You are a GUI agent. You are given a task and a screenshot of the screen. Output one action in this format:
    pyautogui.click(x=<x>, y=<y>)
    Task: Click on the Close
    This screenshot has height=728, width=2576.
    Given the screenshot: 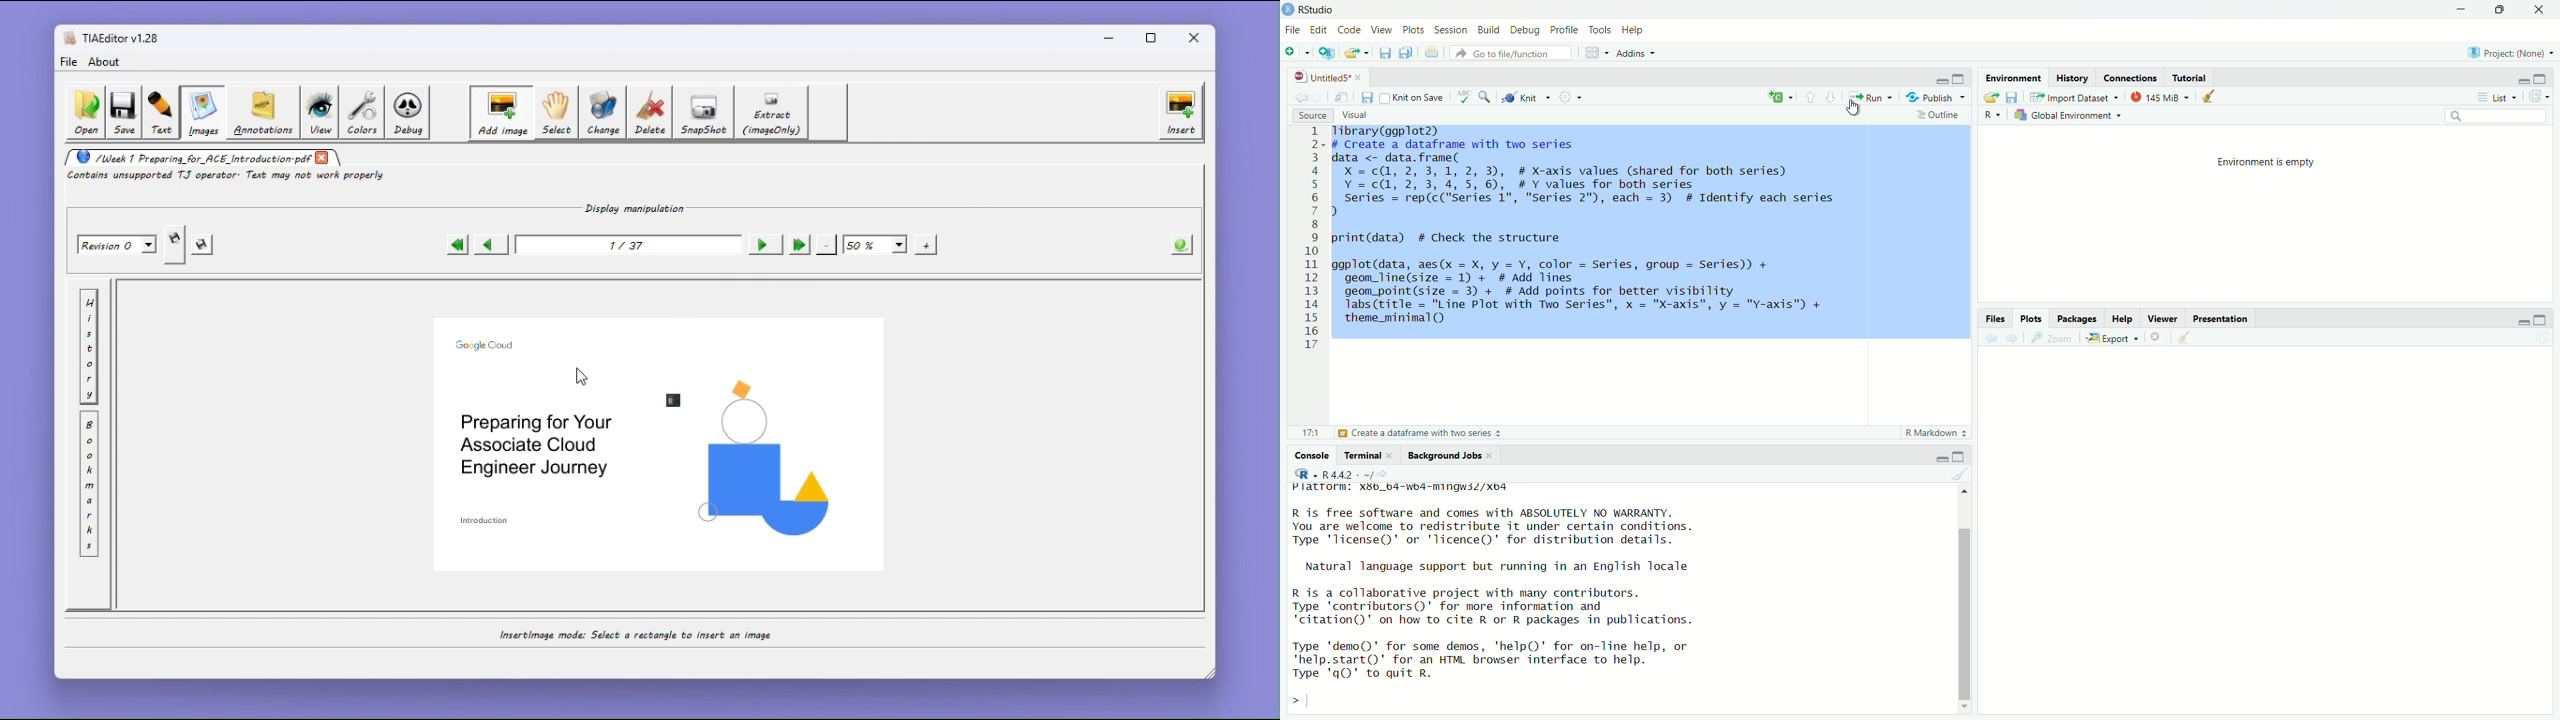 What is the action you would take?
    pyautogui.click(x=2536, y=13)
    